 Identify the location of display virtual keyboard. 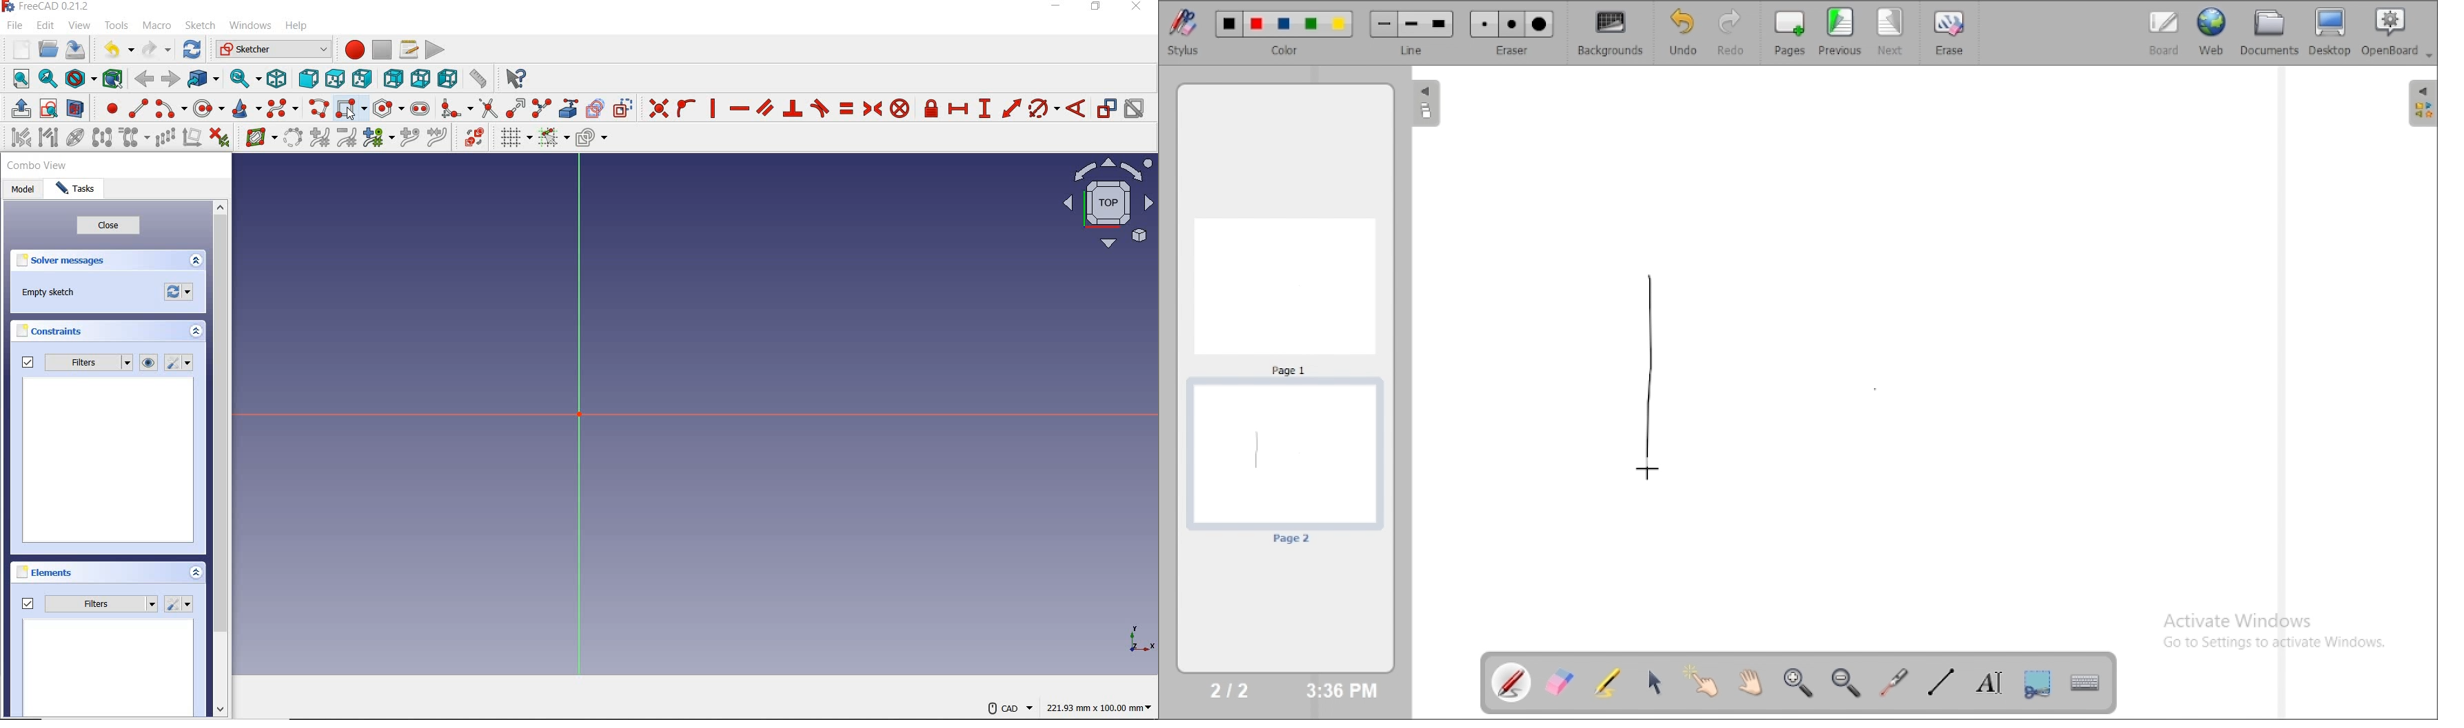
(2084, 682).